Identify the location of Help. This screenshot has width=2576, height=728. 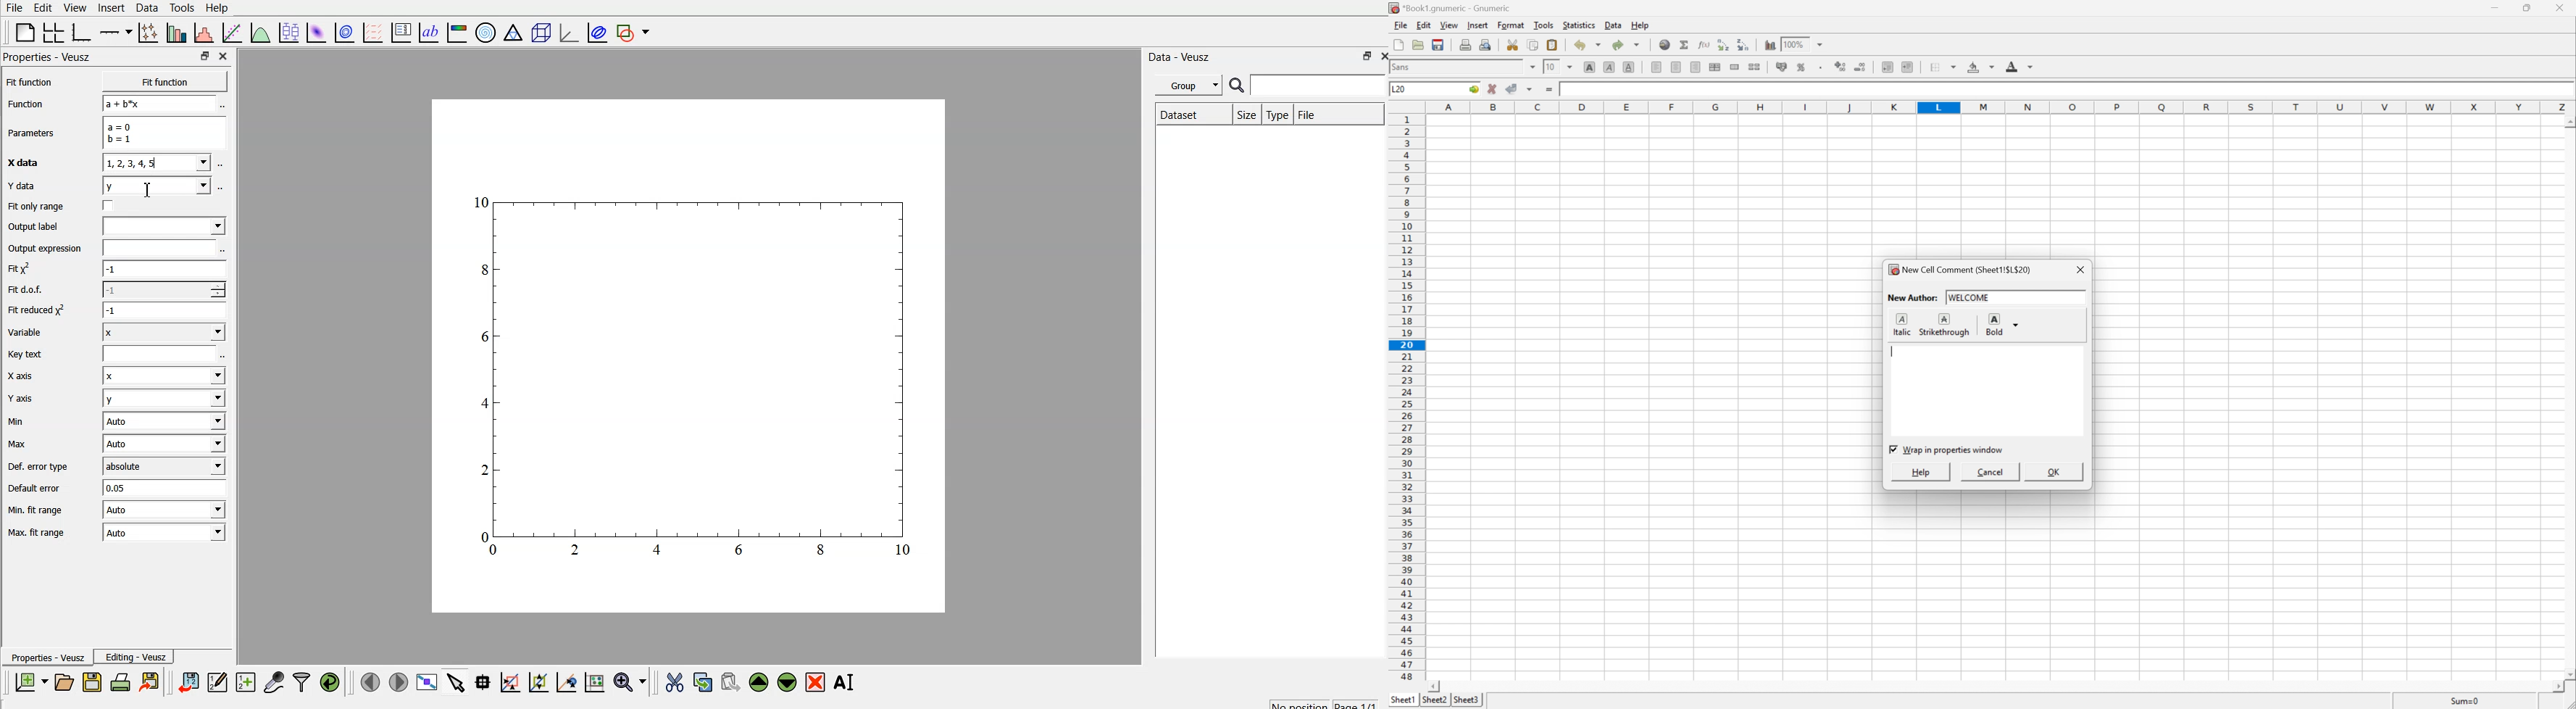
(1640, 25).